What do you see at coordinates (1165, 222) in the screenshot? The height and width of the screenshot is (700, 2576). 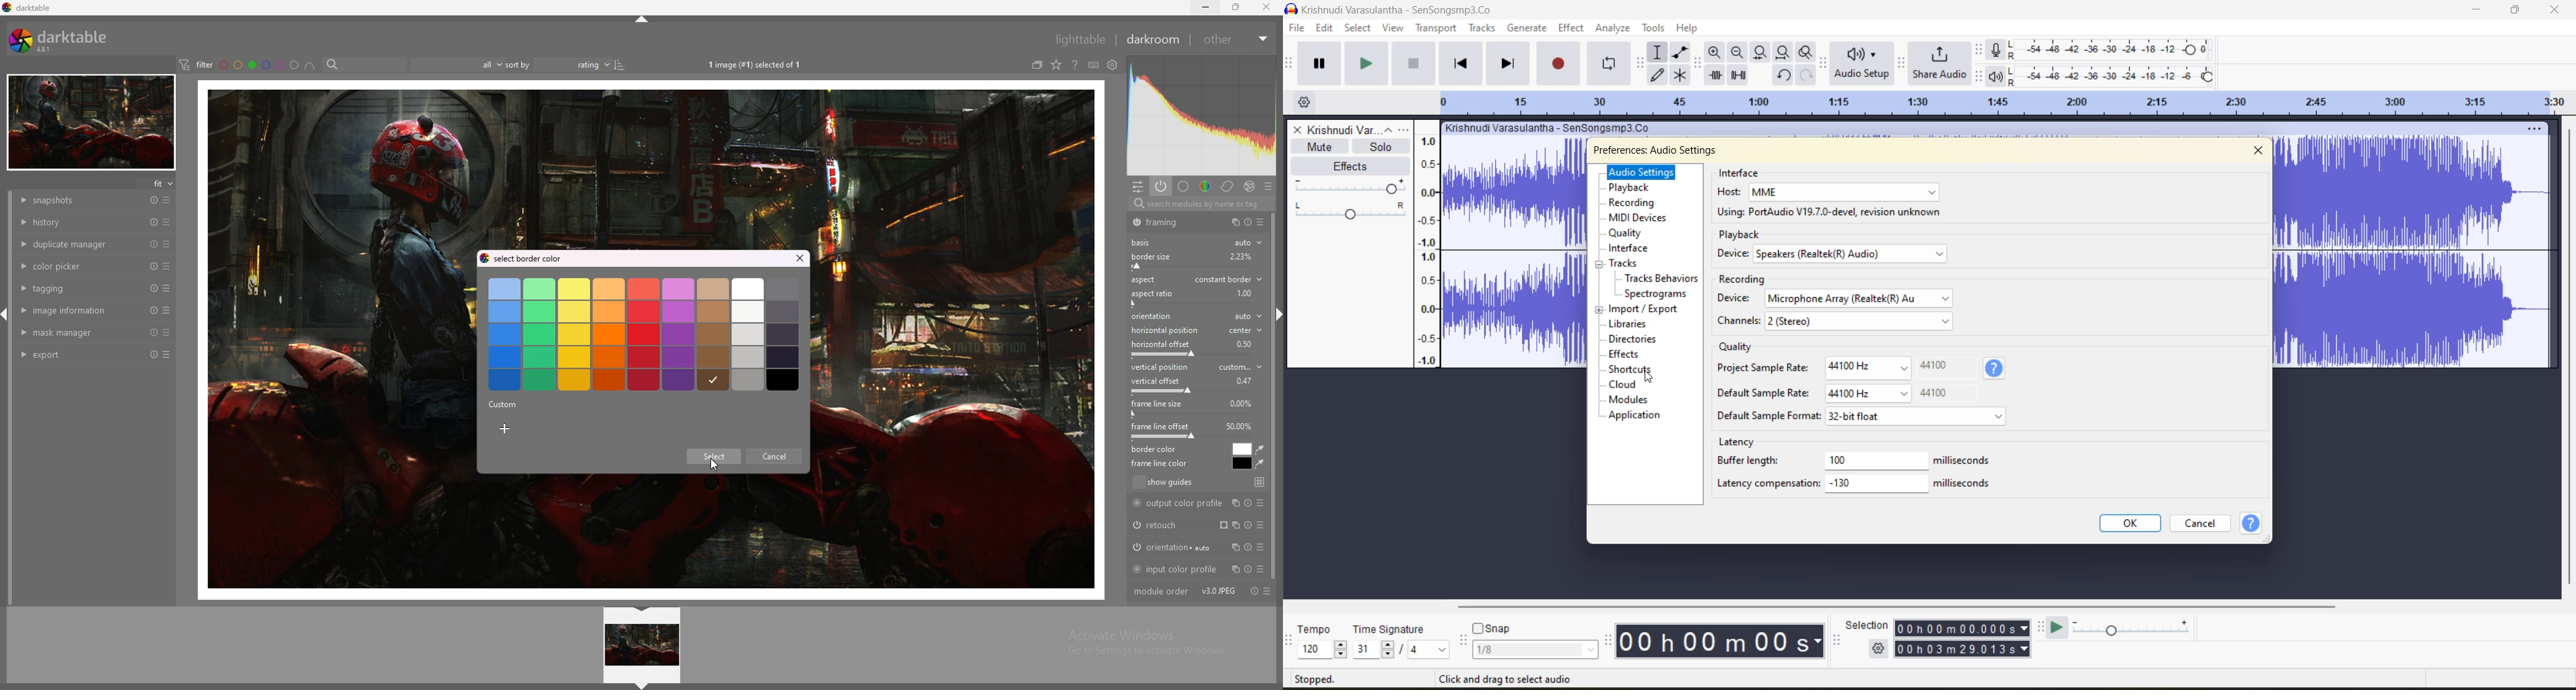 I see `framing` at bounding box center [1165, 222].